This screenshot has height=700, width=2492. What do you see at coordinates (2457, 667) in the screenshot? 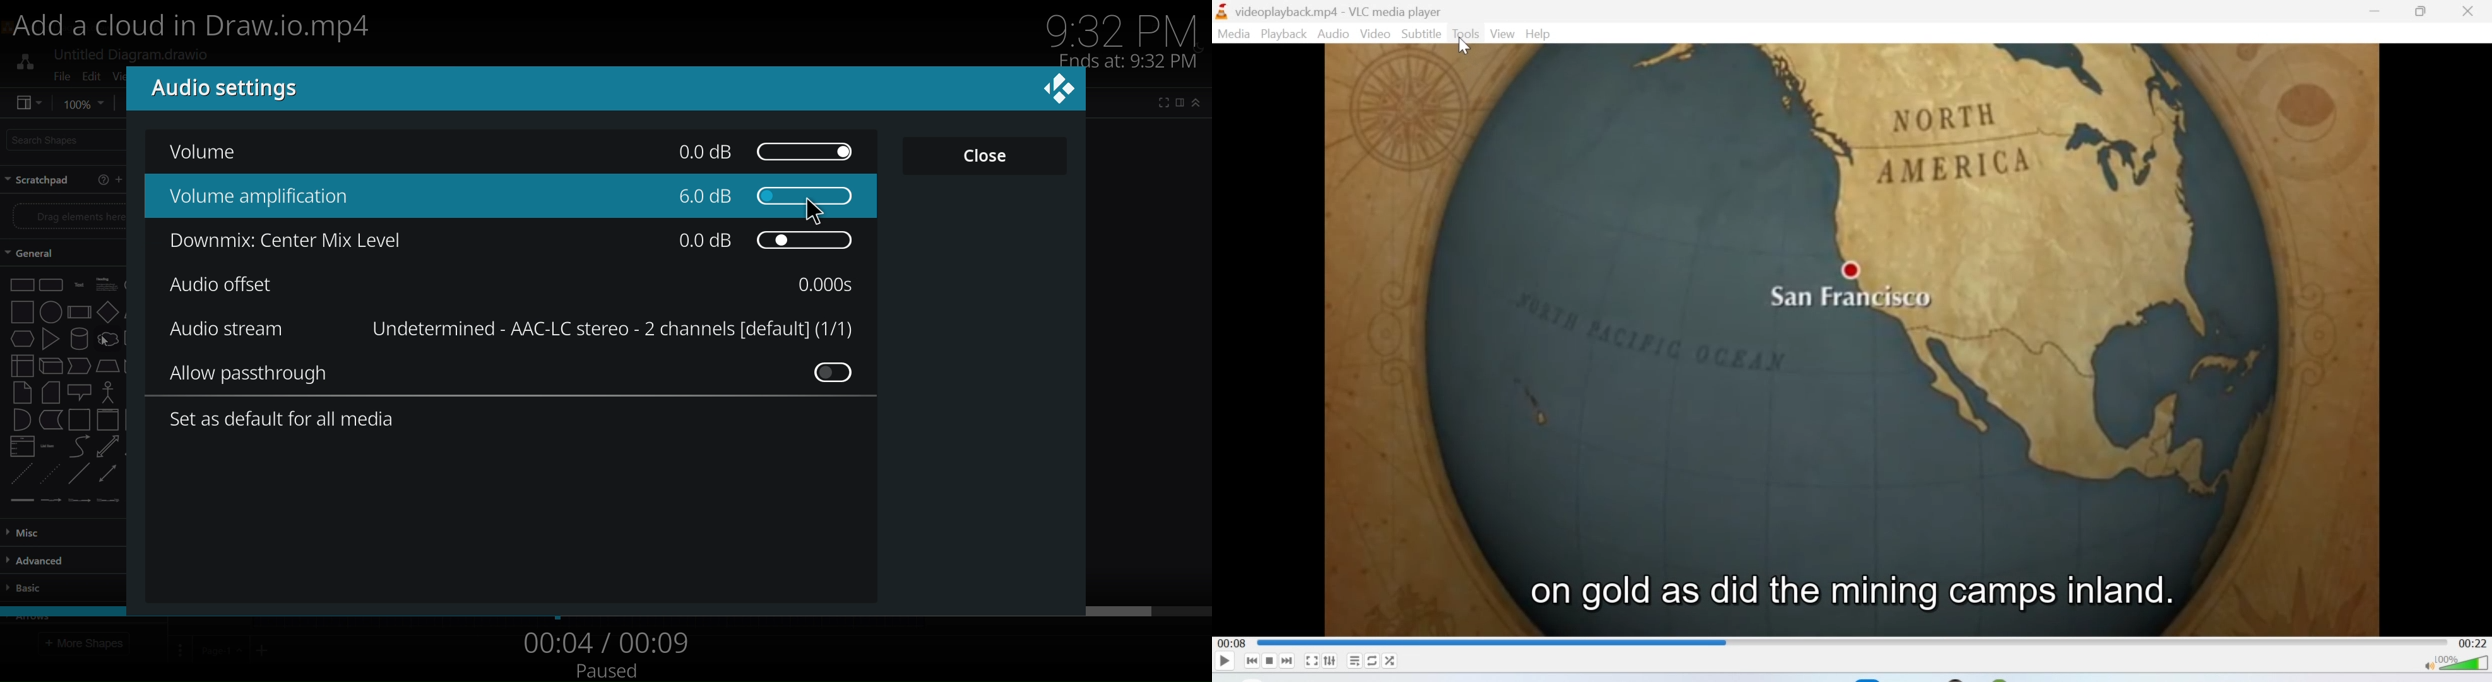
I see `Volume` at bounding box center [2457, 667].